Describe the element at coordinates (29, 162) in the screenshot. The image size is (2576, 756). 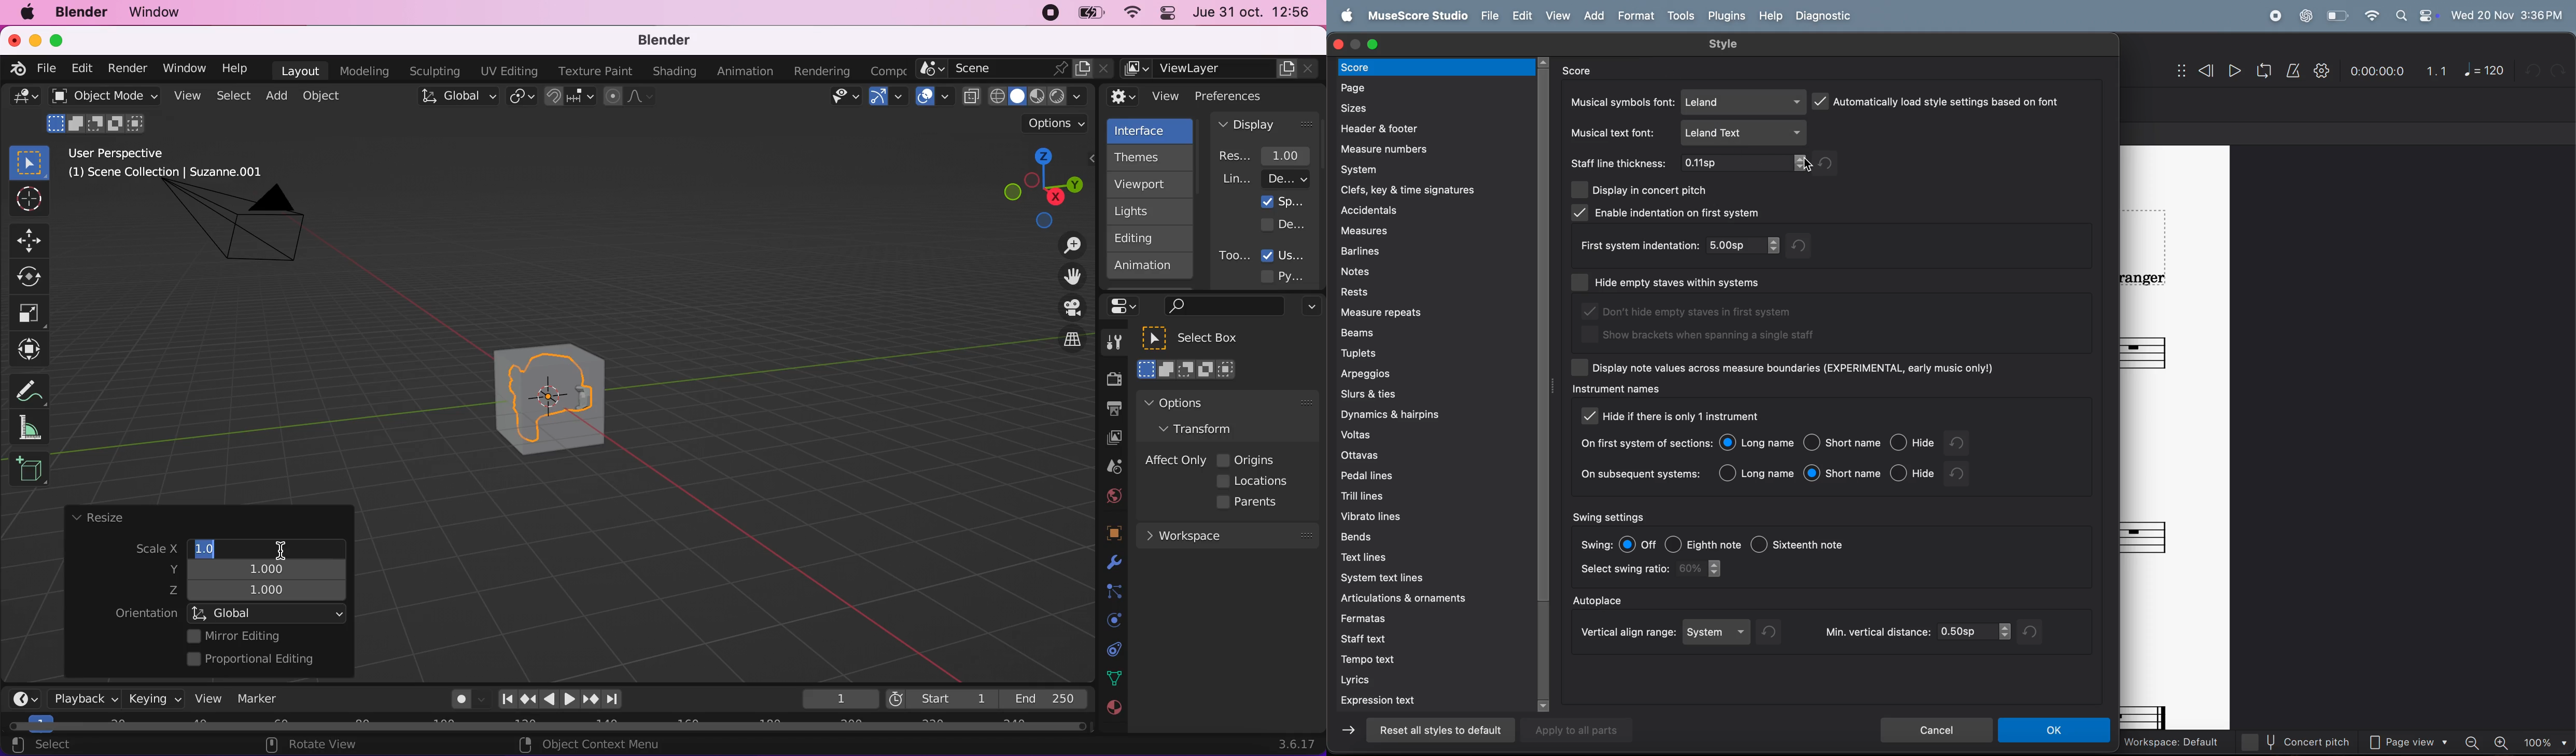
I see `select box` at that location.